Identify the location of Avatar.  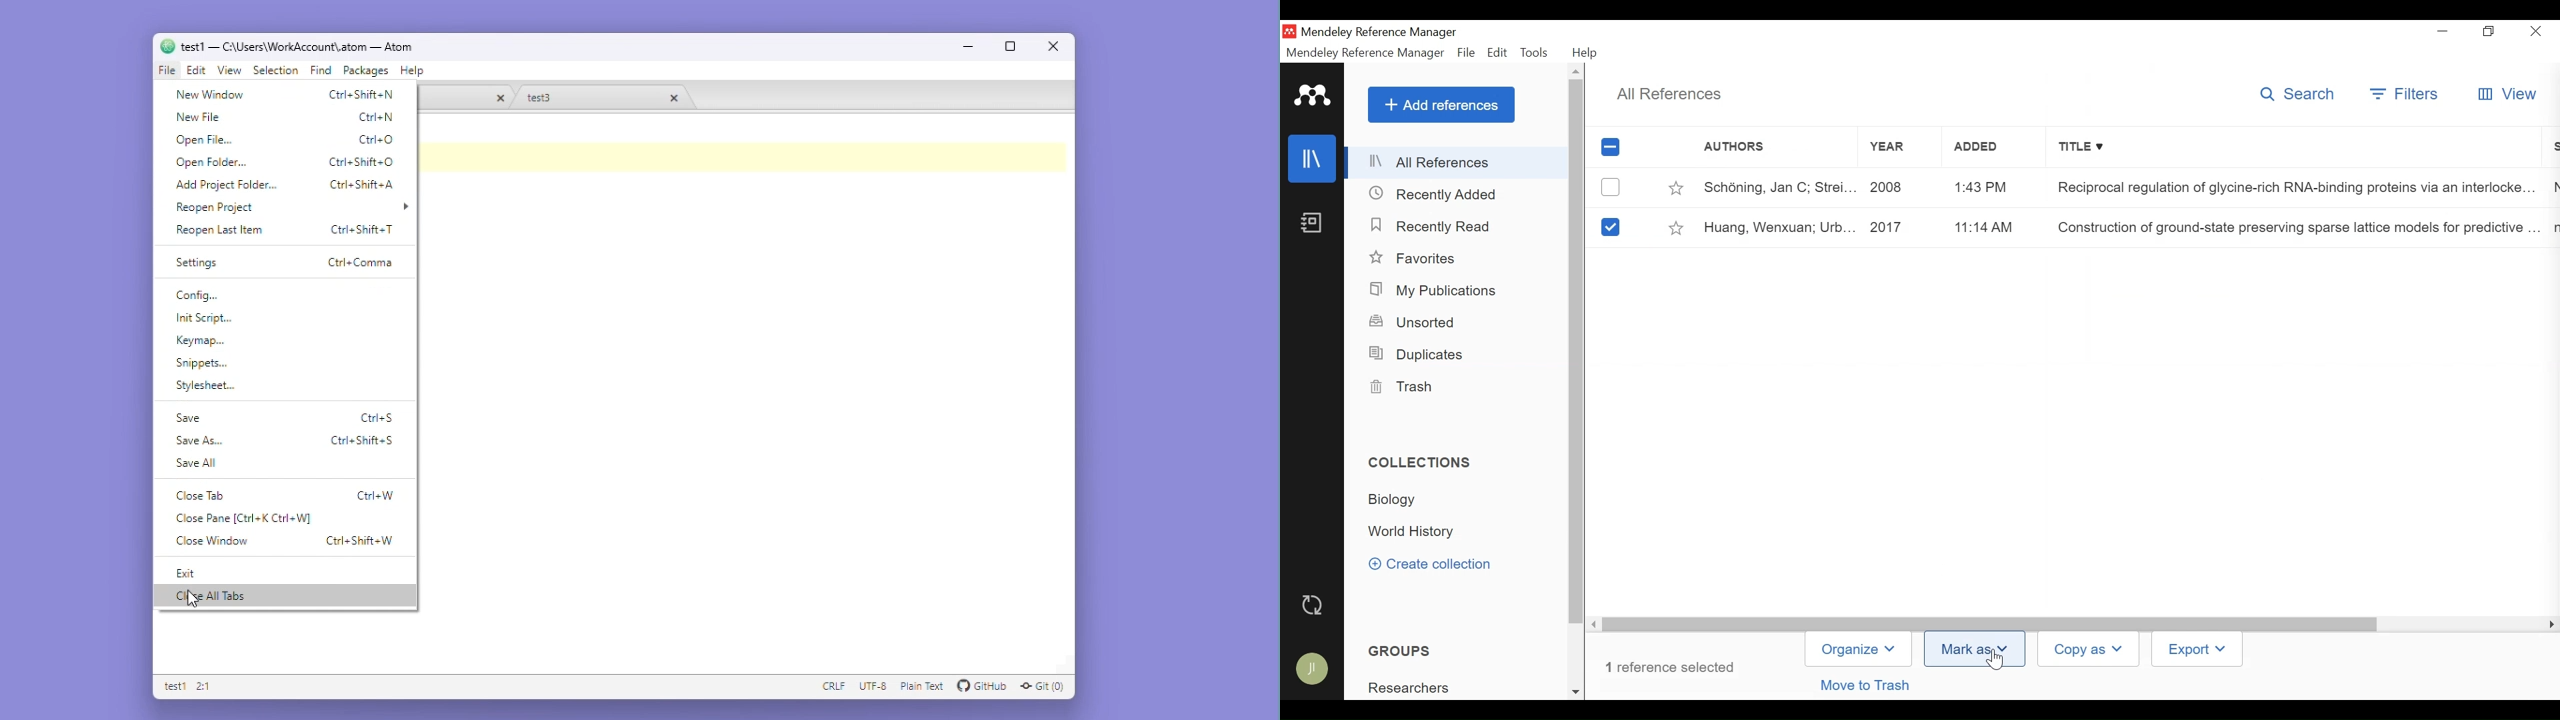
(1310, 667).